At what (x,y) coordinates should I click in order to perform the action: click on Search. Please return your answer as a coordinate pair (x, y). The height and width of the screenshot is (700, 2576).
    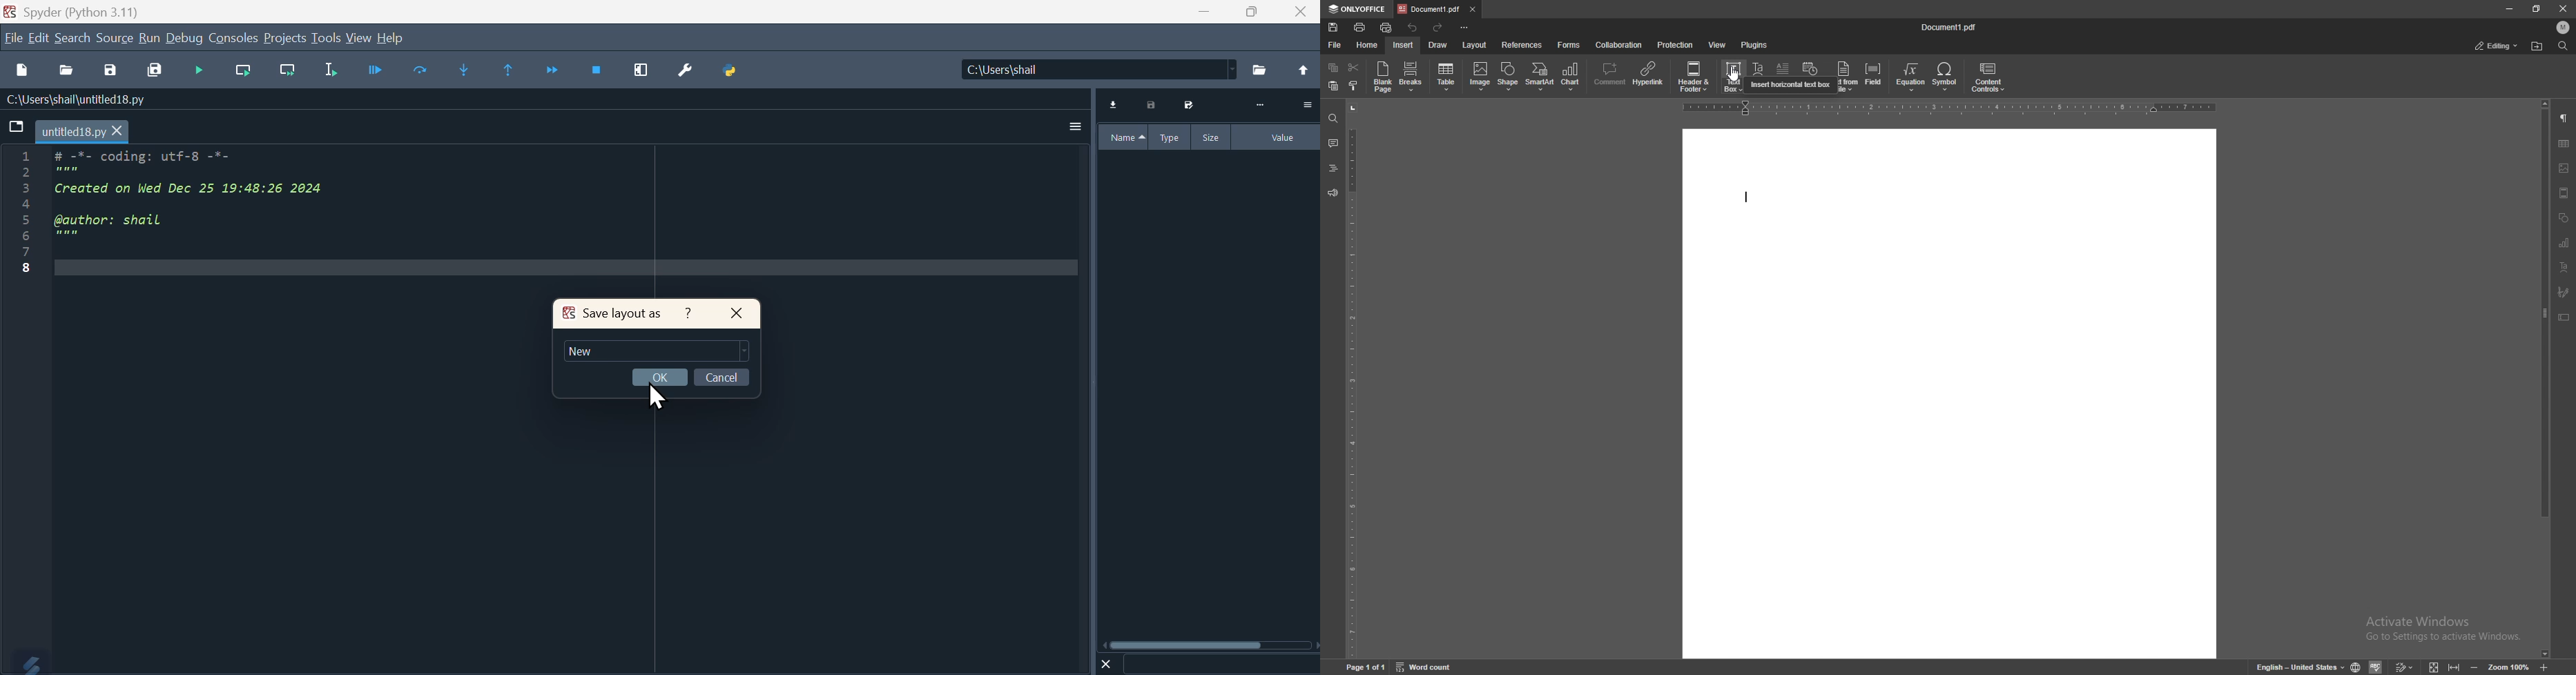
    Looking at the image, I should click on (73, 38).